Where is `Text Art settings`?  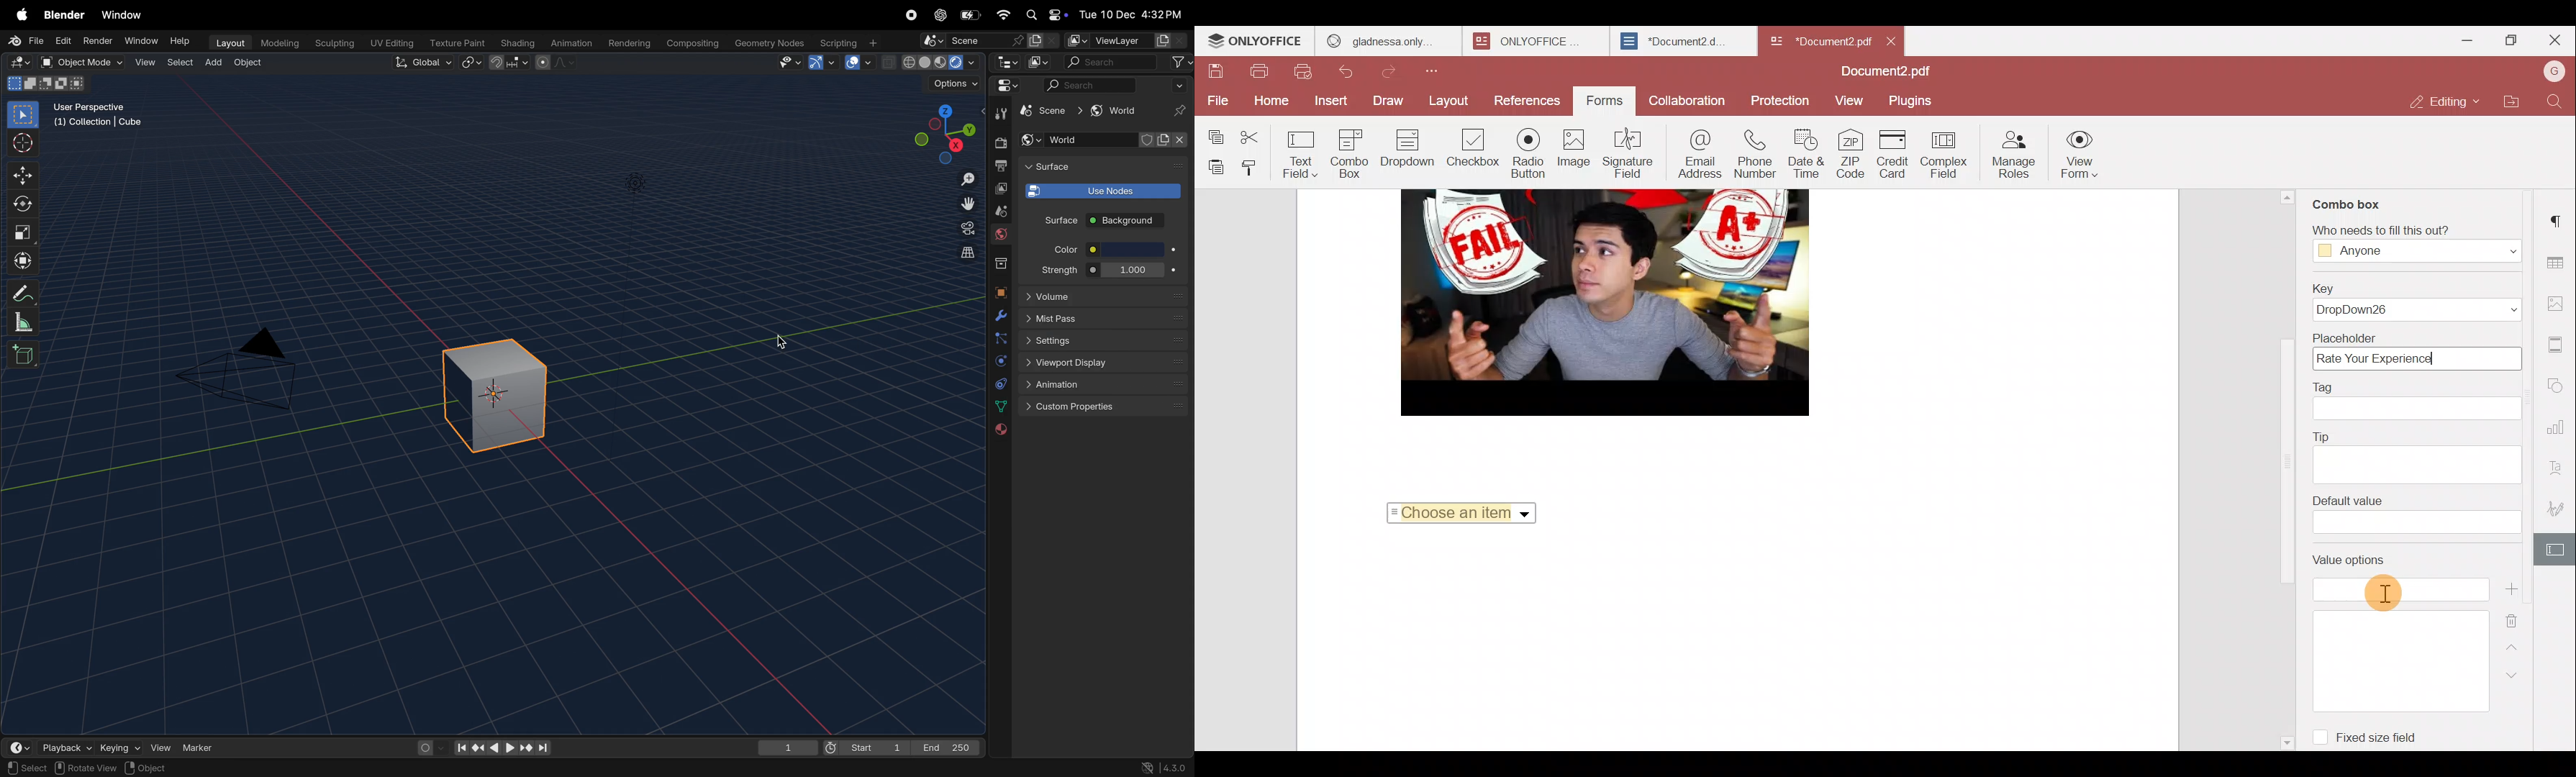 Text Art settings is located at coordinates (2559, 466).